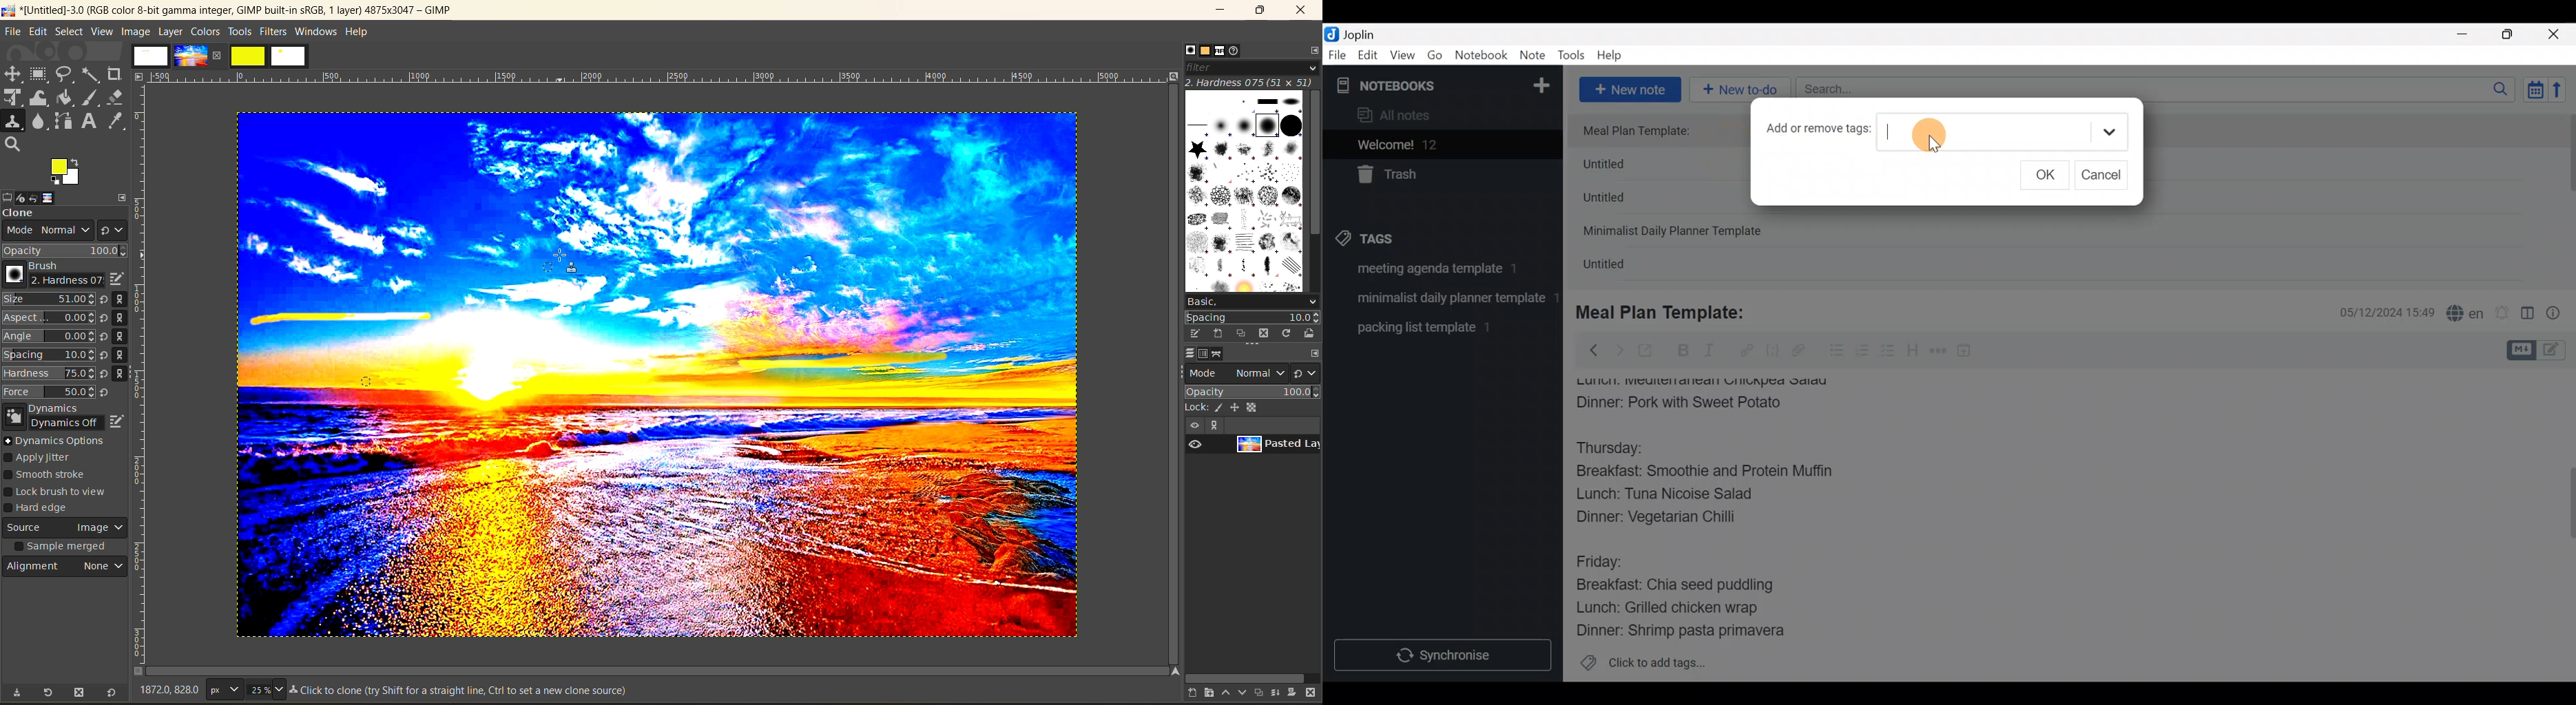 The width and height of the screenshot is (2576, 728). I want to click on Toggle external editing, so click(1650, 351).